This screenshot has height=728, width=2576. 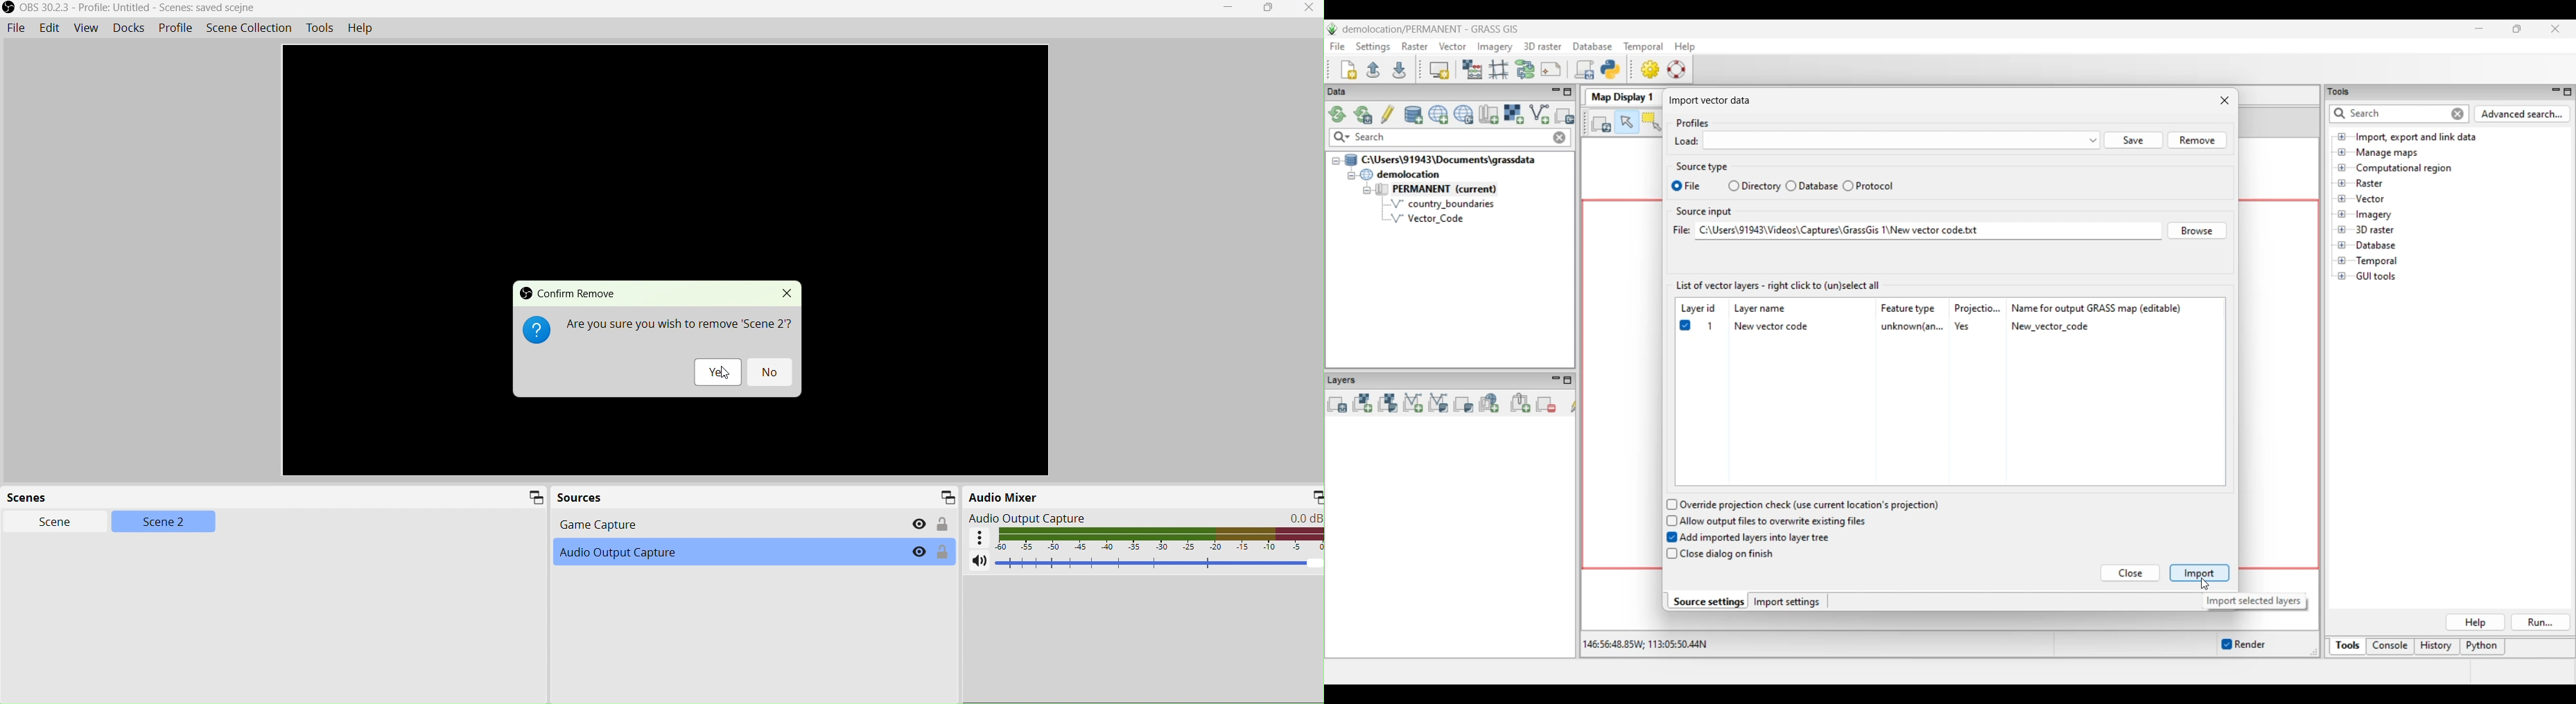 What do you see at coordinates (1556, 380) in the screenshot?
I see `Minimize Layers panel` at bounding box center [1556, 380].